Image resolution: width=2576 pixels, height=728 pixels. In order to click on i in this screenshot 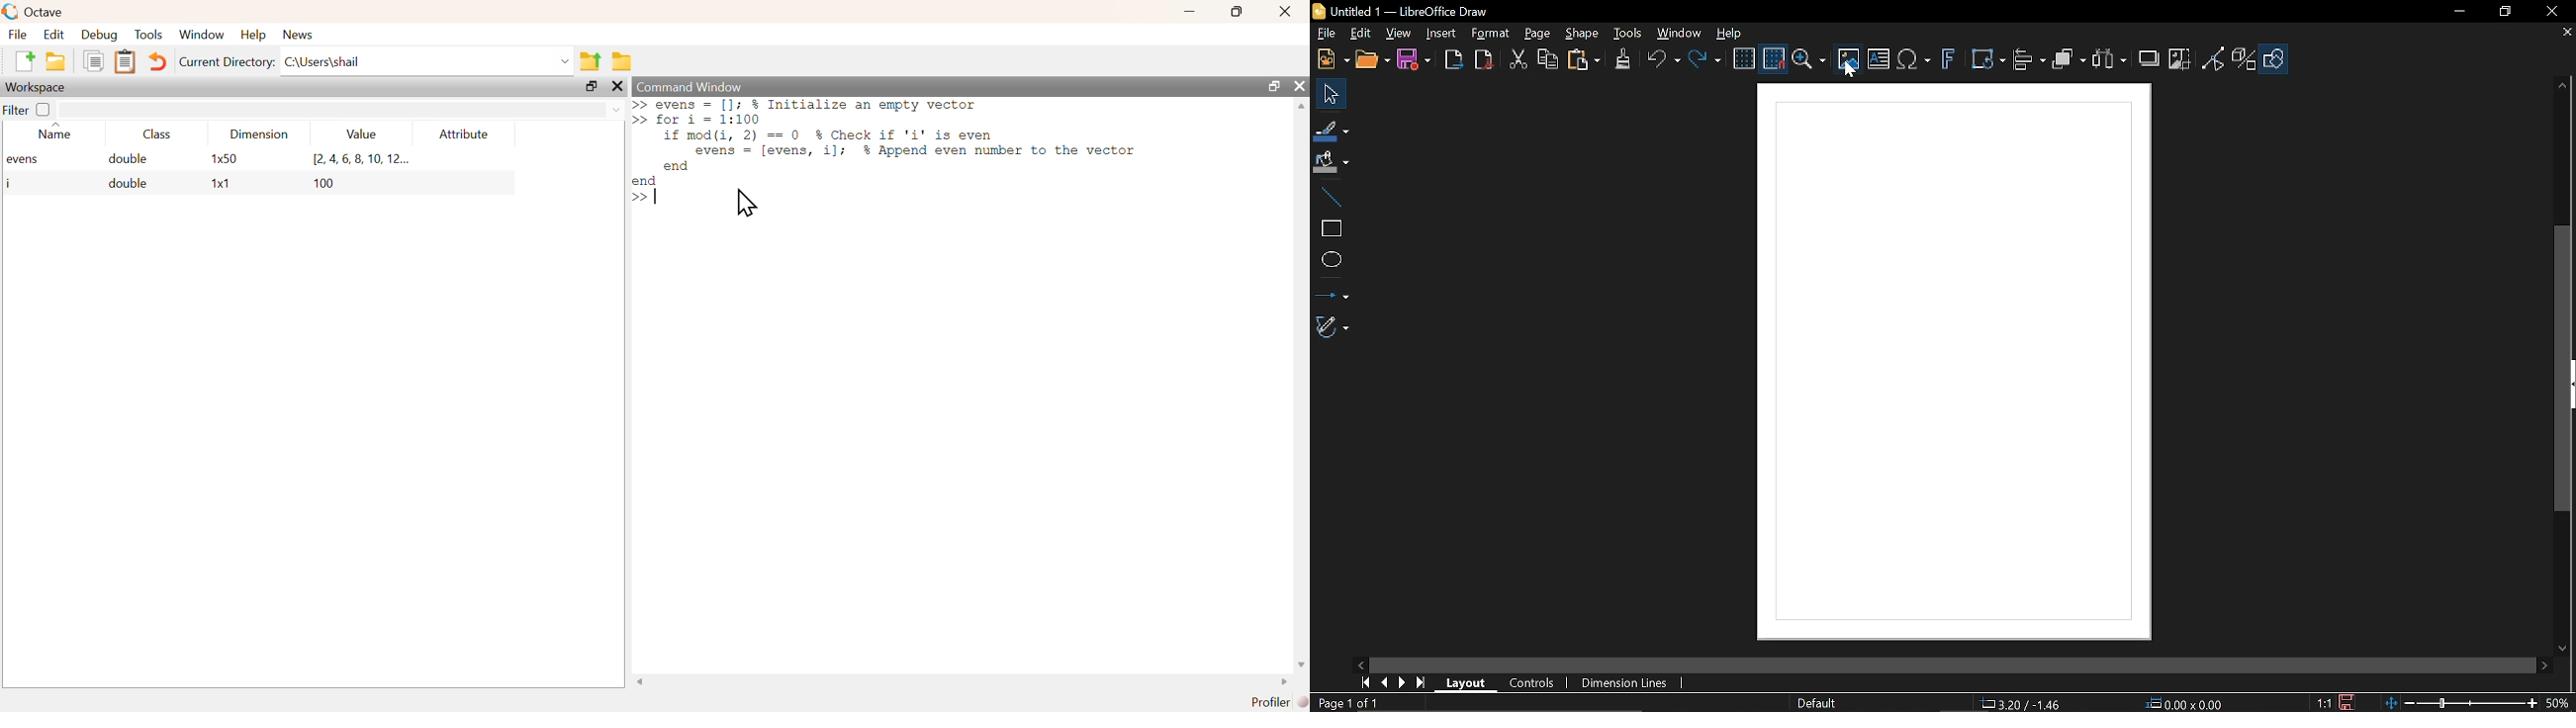, I will do `click(10, 183)`.